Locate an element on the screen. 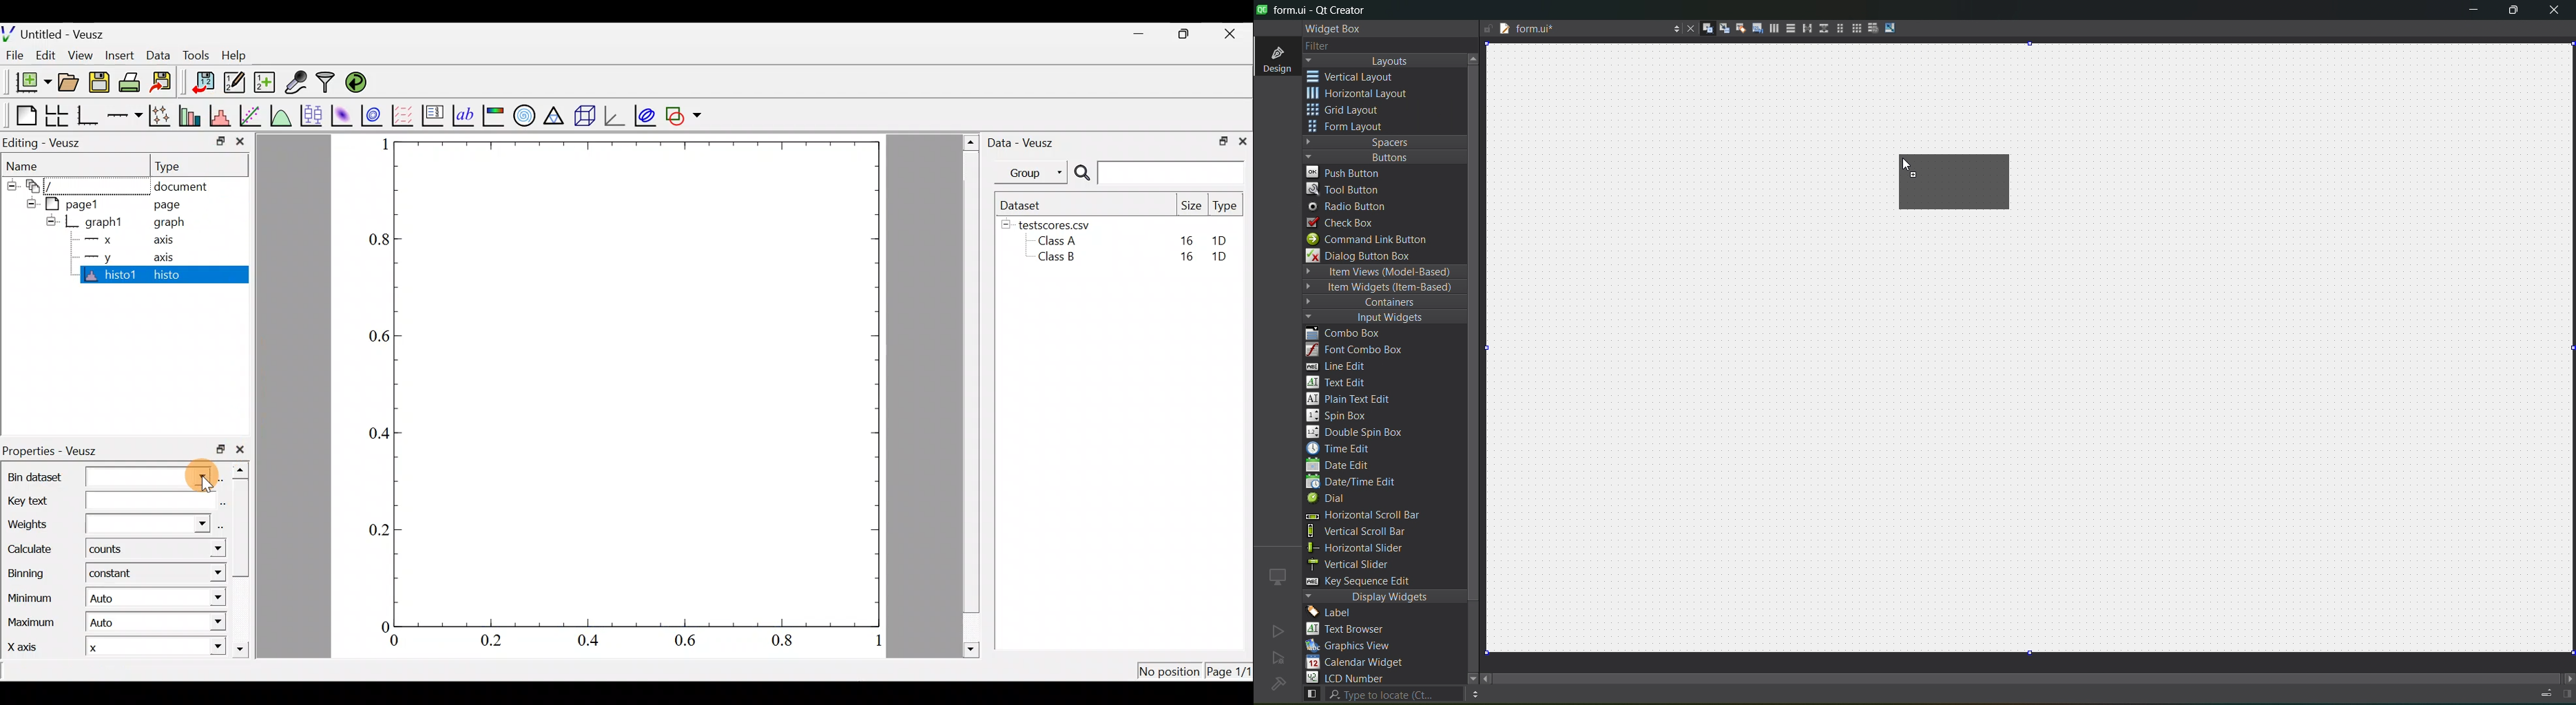  Close is located at coordinates (1234, 33).